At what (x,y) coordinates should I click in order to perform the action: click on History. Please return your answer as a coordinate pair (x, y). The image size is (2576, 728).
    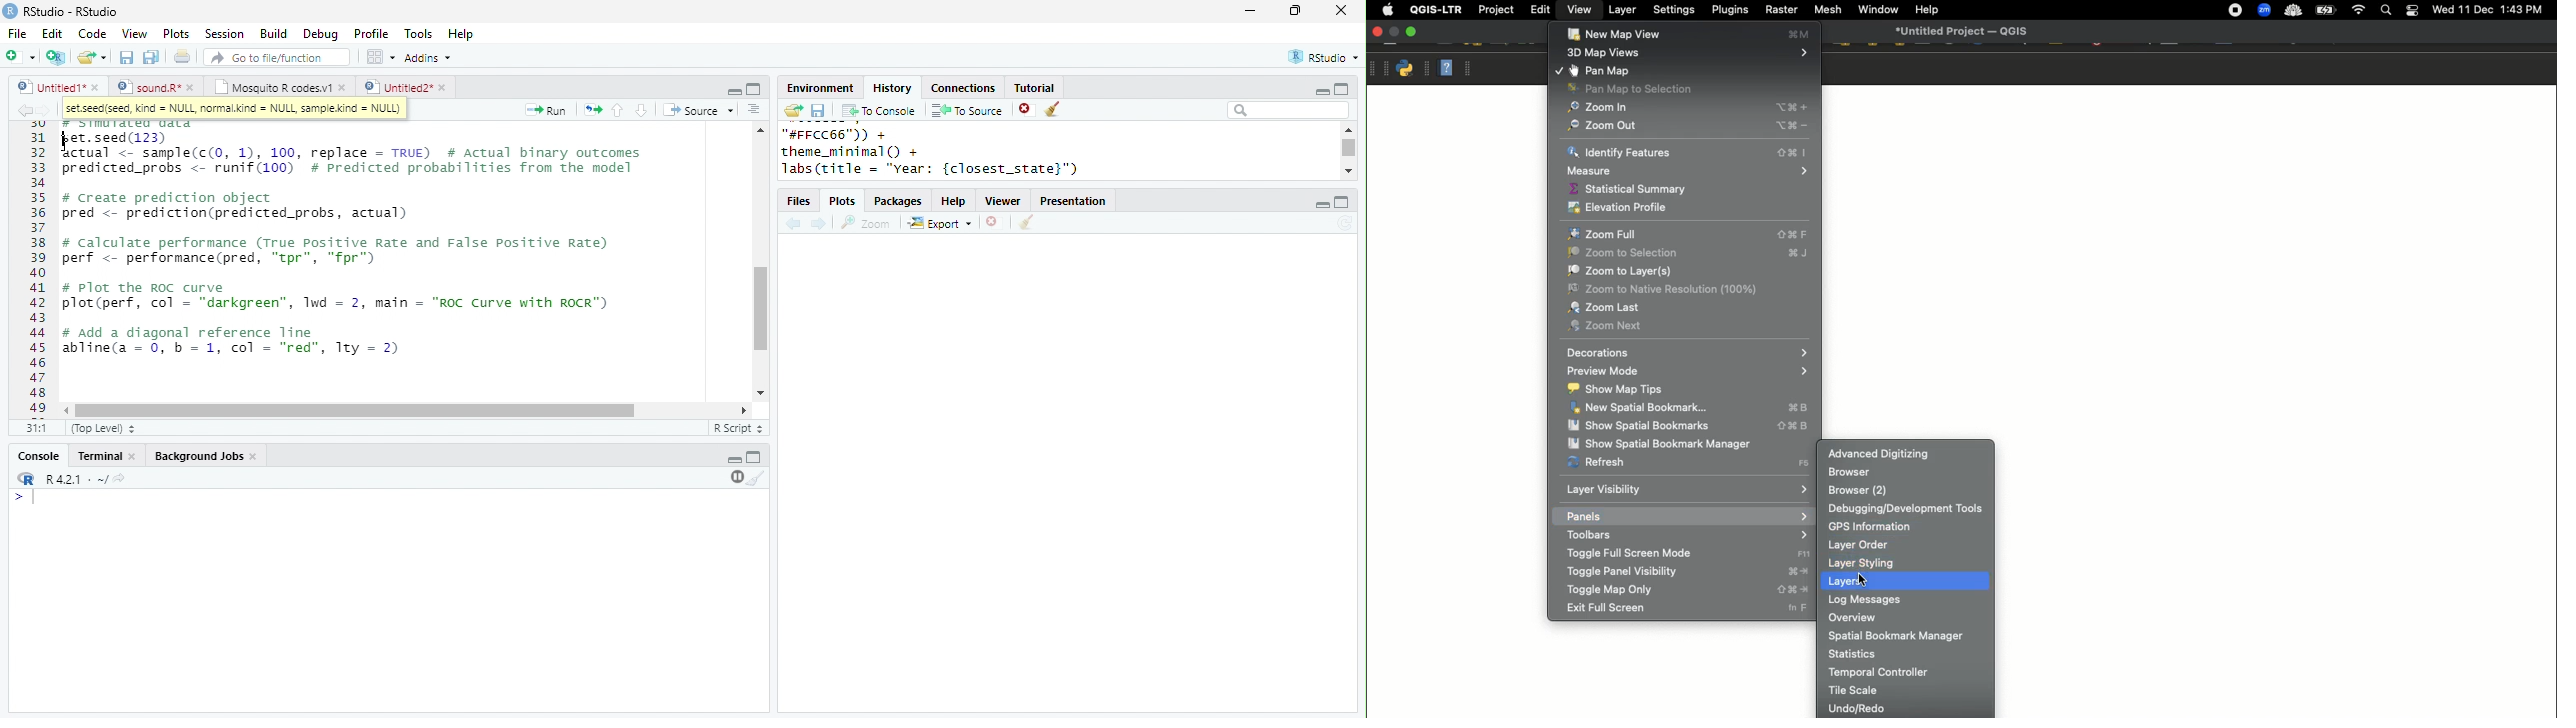
    Looking at the image, I should click on (892, 88).